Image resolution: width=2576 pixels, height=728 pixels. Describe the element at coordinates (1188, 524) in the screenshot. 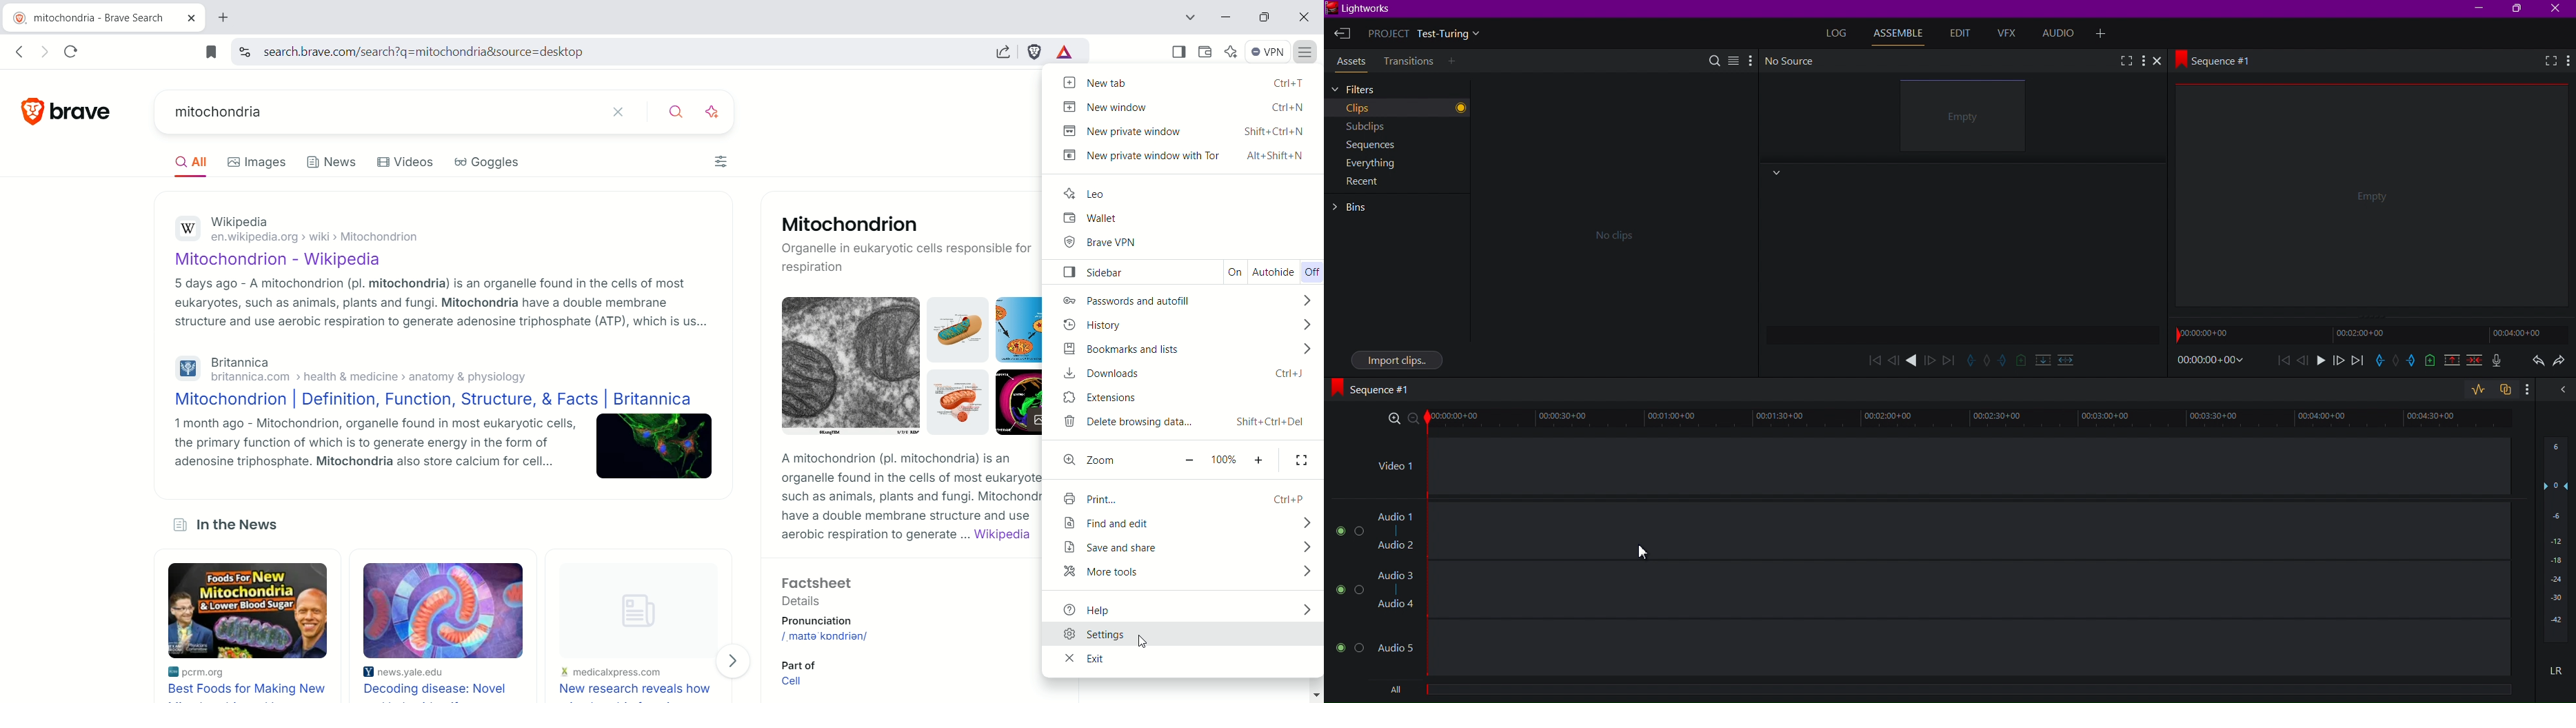

I see `find and edit` at that location.